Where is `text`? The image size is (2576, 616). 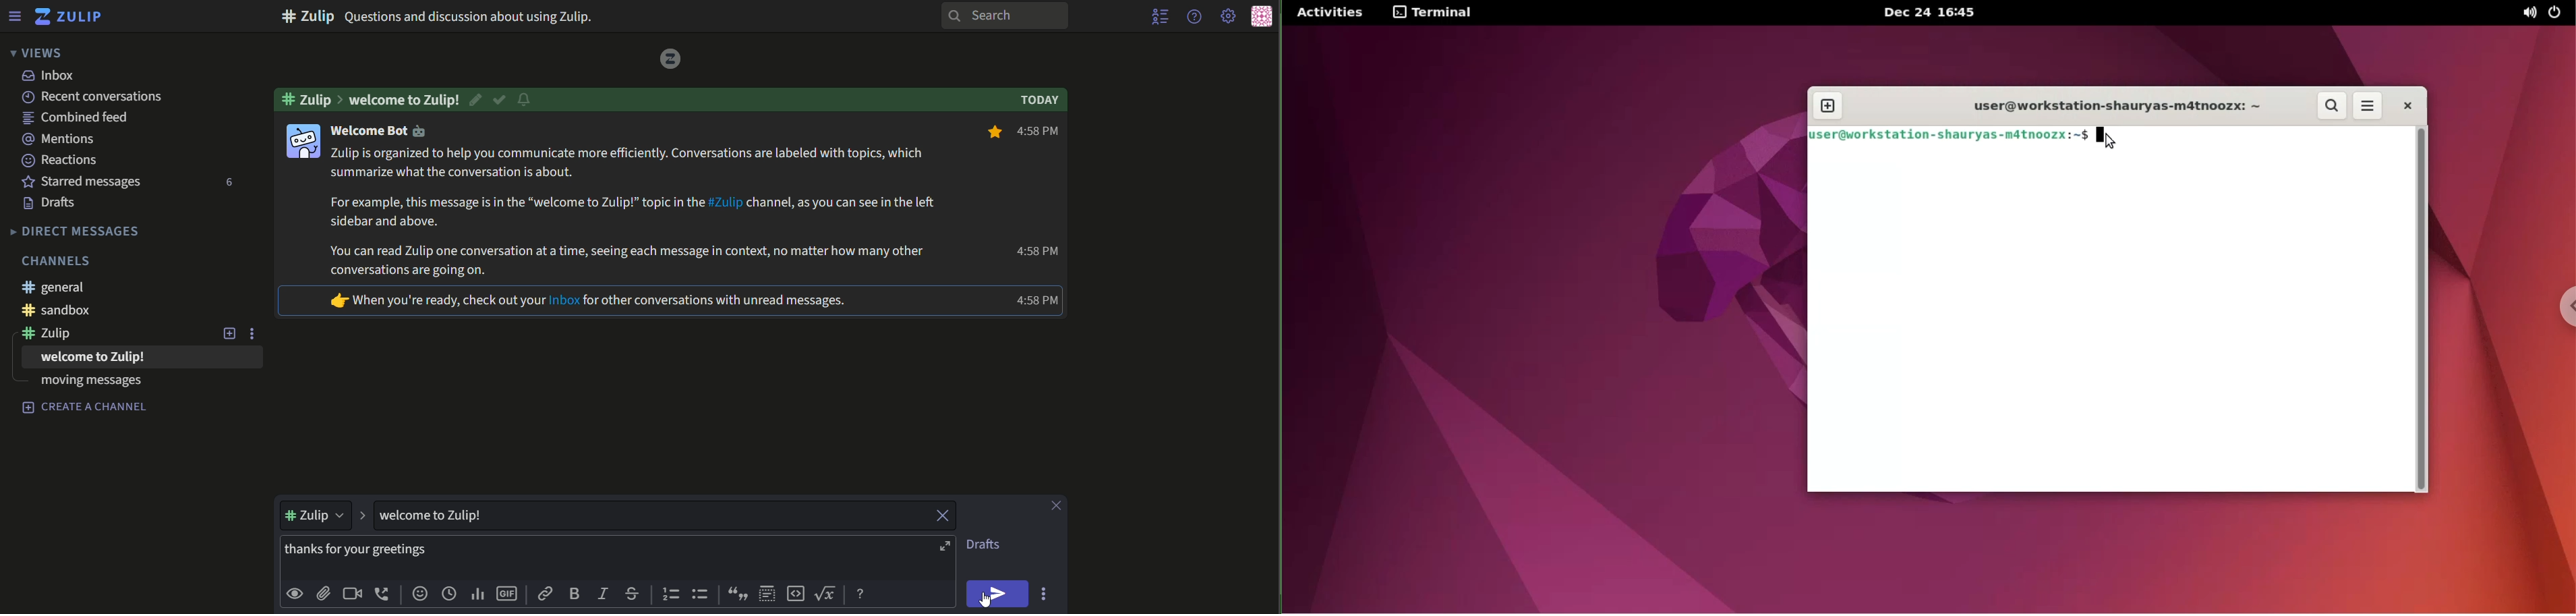 text is located at coordinates (440, 515).